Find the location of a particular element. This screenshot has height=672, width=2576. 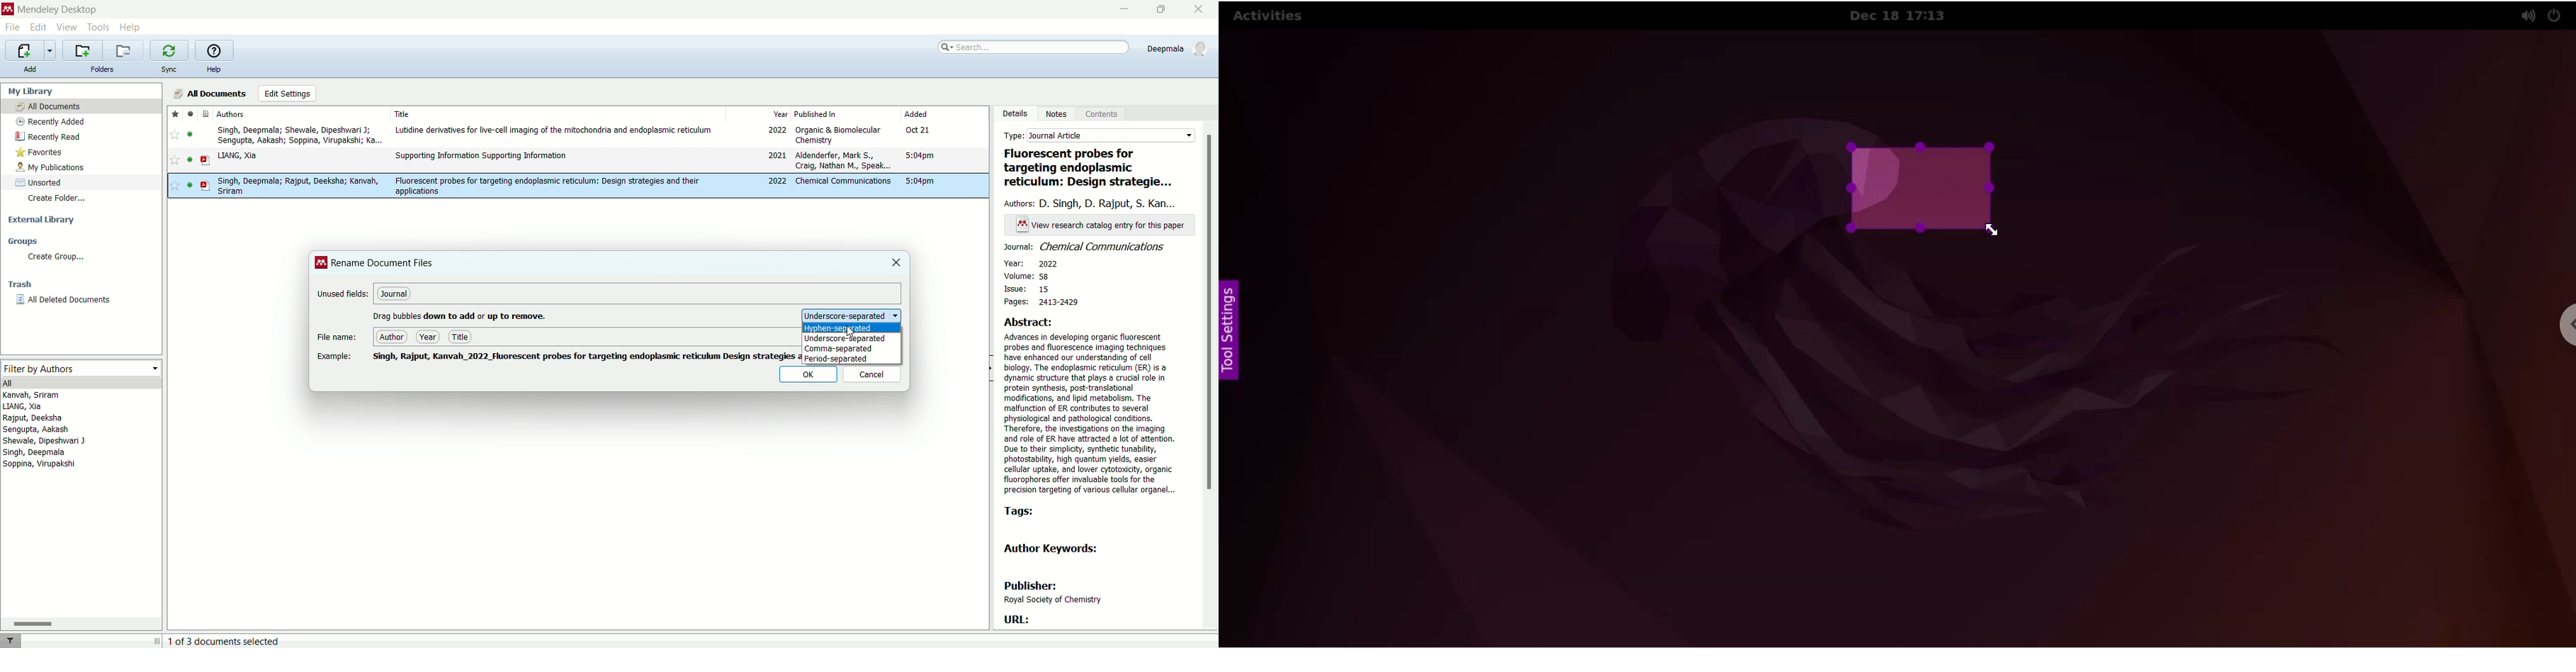

minimize is located at coordinates (1122, 10).